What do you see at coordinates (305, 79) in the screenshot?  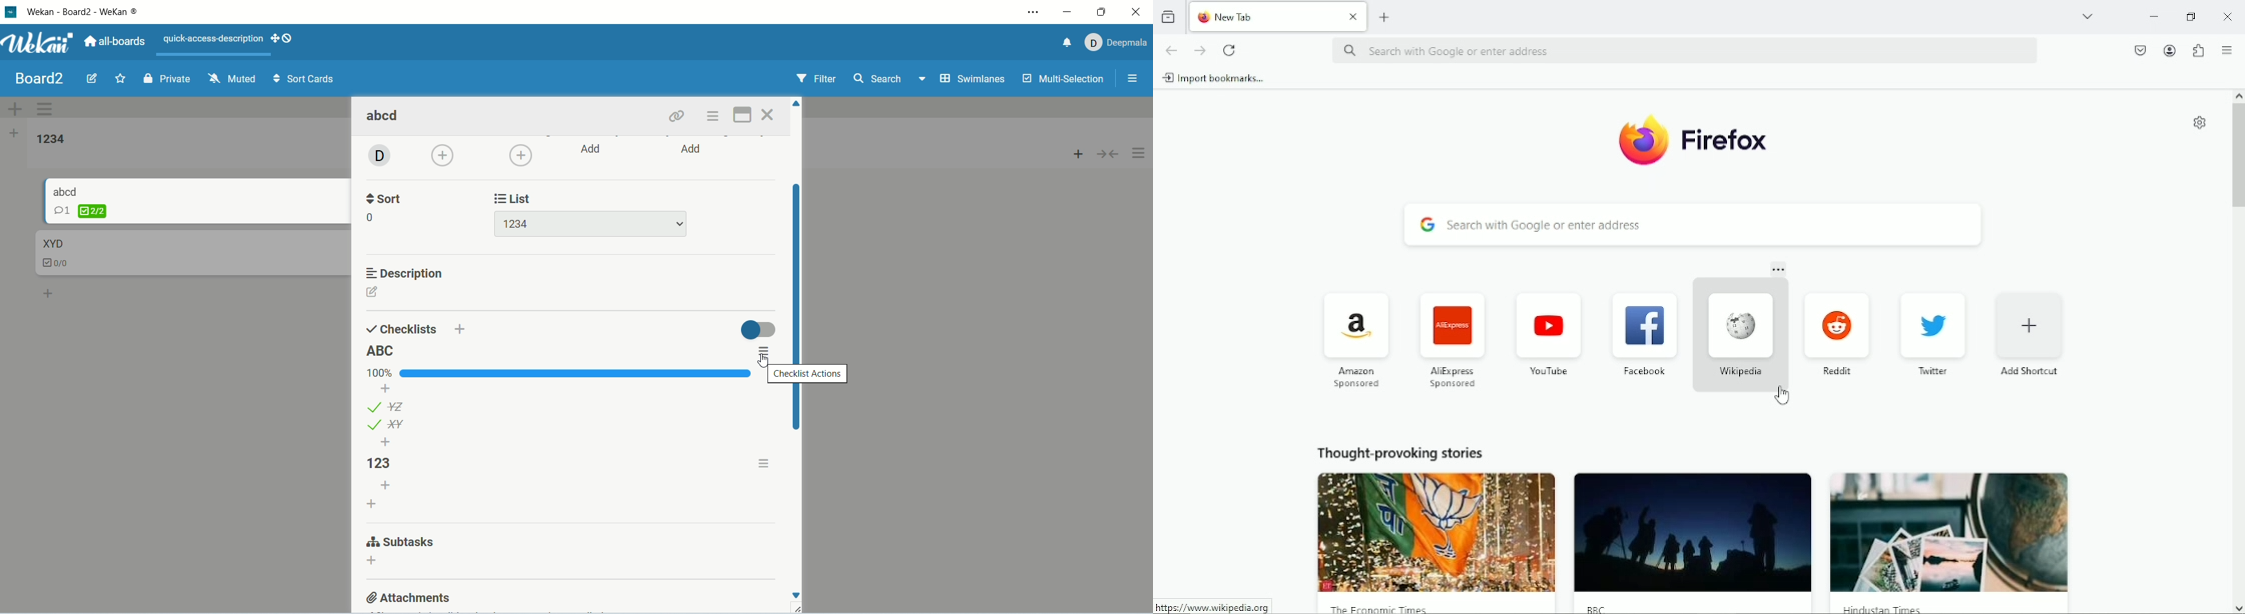 I see `sort cards` at bounding box center [305, 79].